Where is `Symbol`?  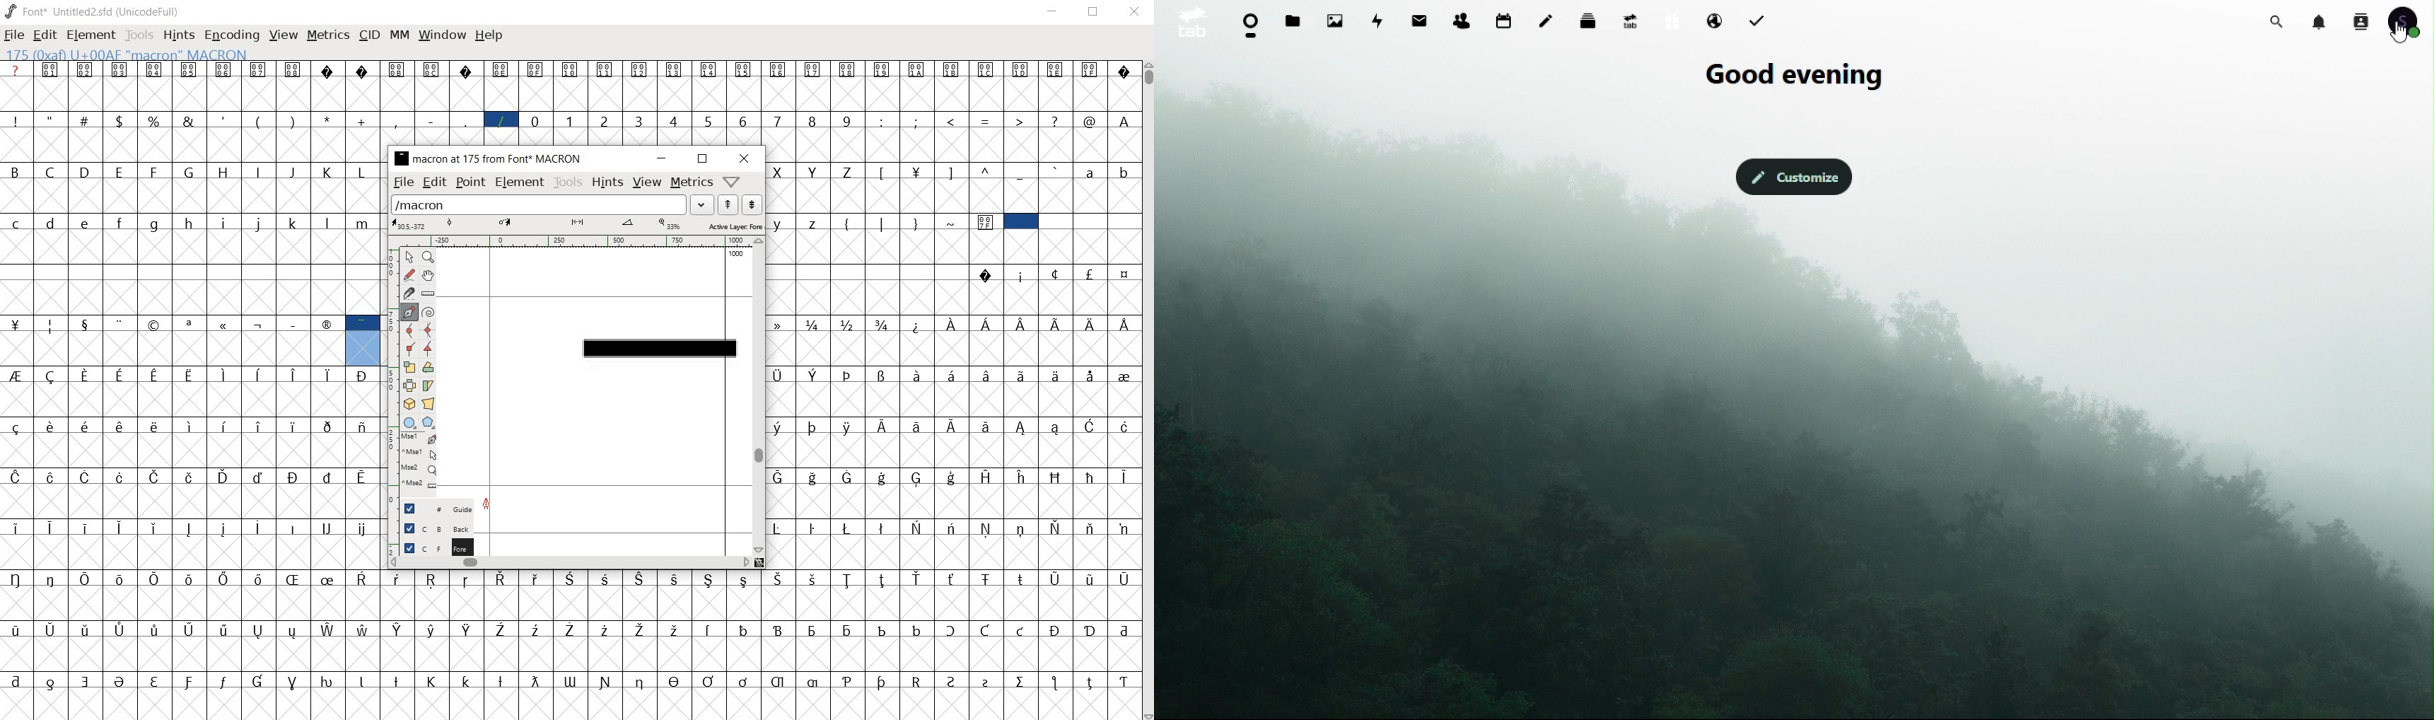 Symbol is located at coordinates (259, 527).